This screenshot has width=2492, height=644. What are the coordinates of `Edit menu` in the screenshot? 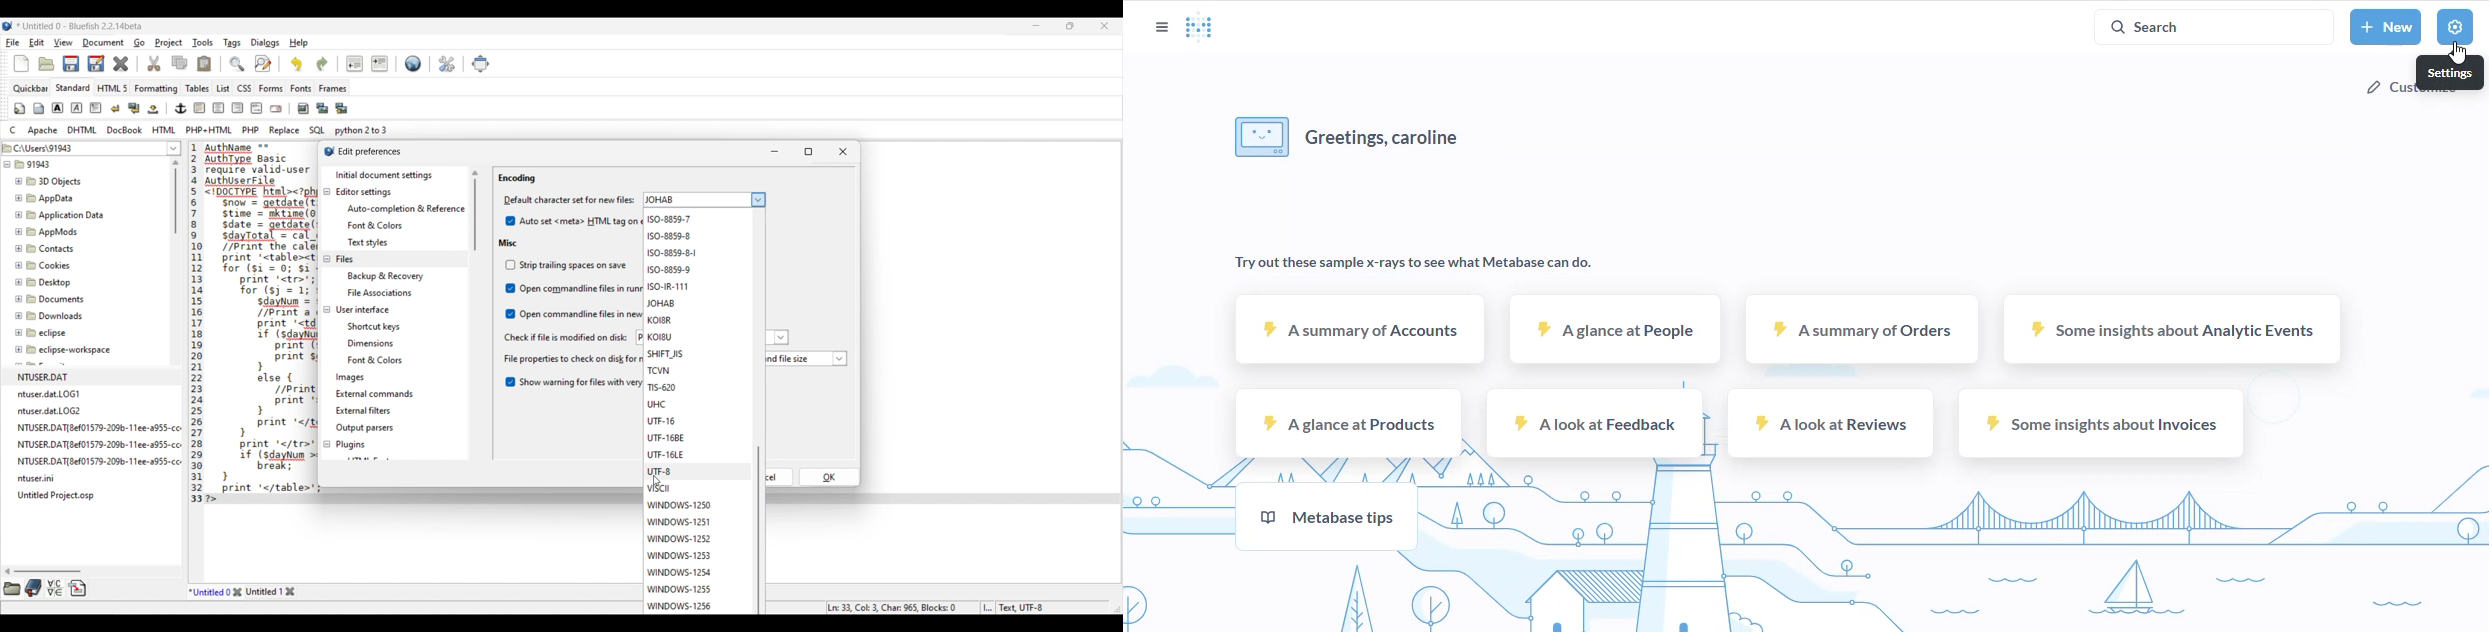 It's located at (37, 43).